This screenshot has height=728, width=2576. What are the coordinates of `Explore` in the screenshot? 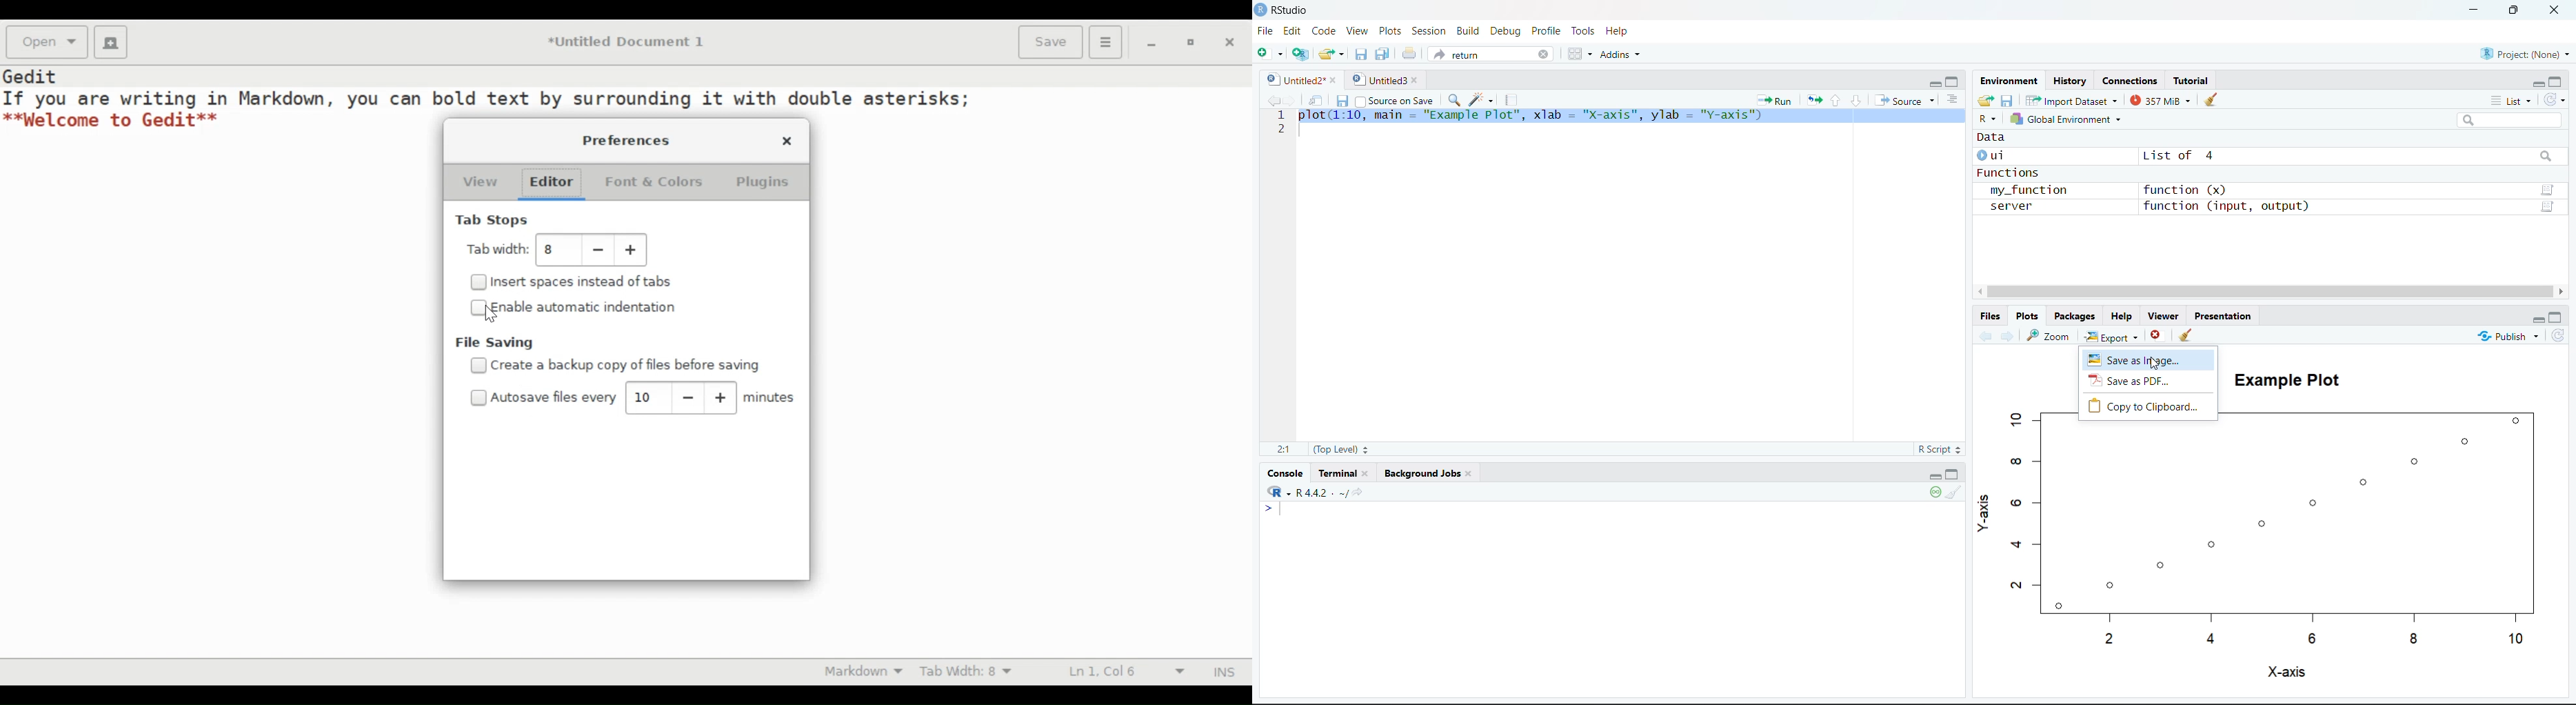 It's located at (2113, 335).